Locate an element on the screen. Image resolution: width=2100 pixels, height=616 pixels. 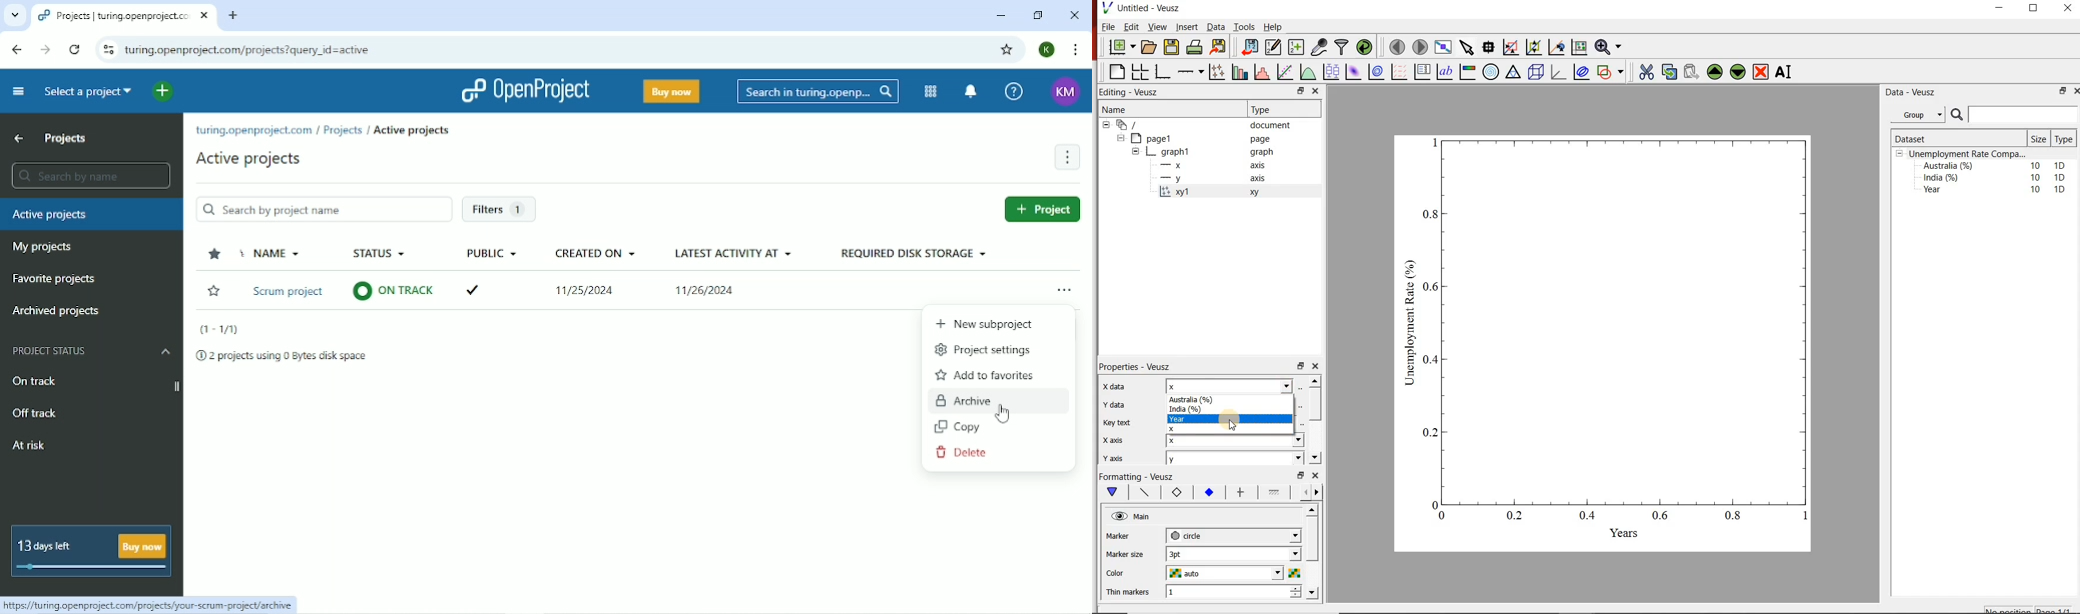
collapse is located at coordinates (1120, 138).